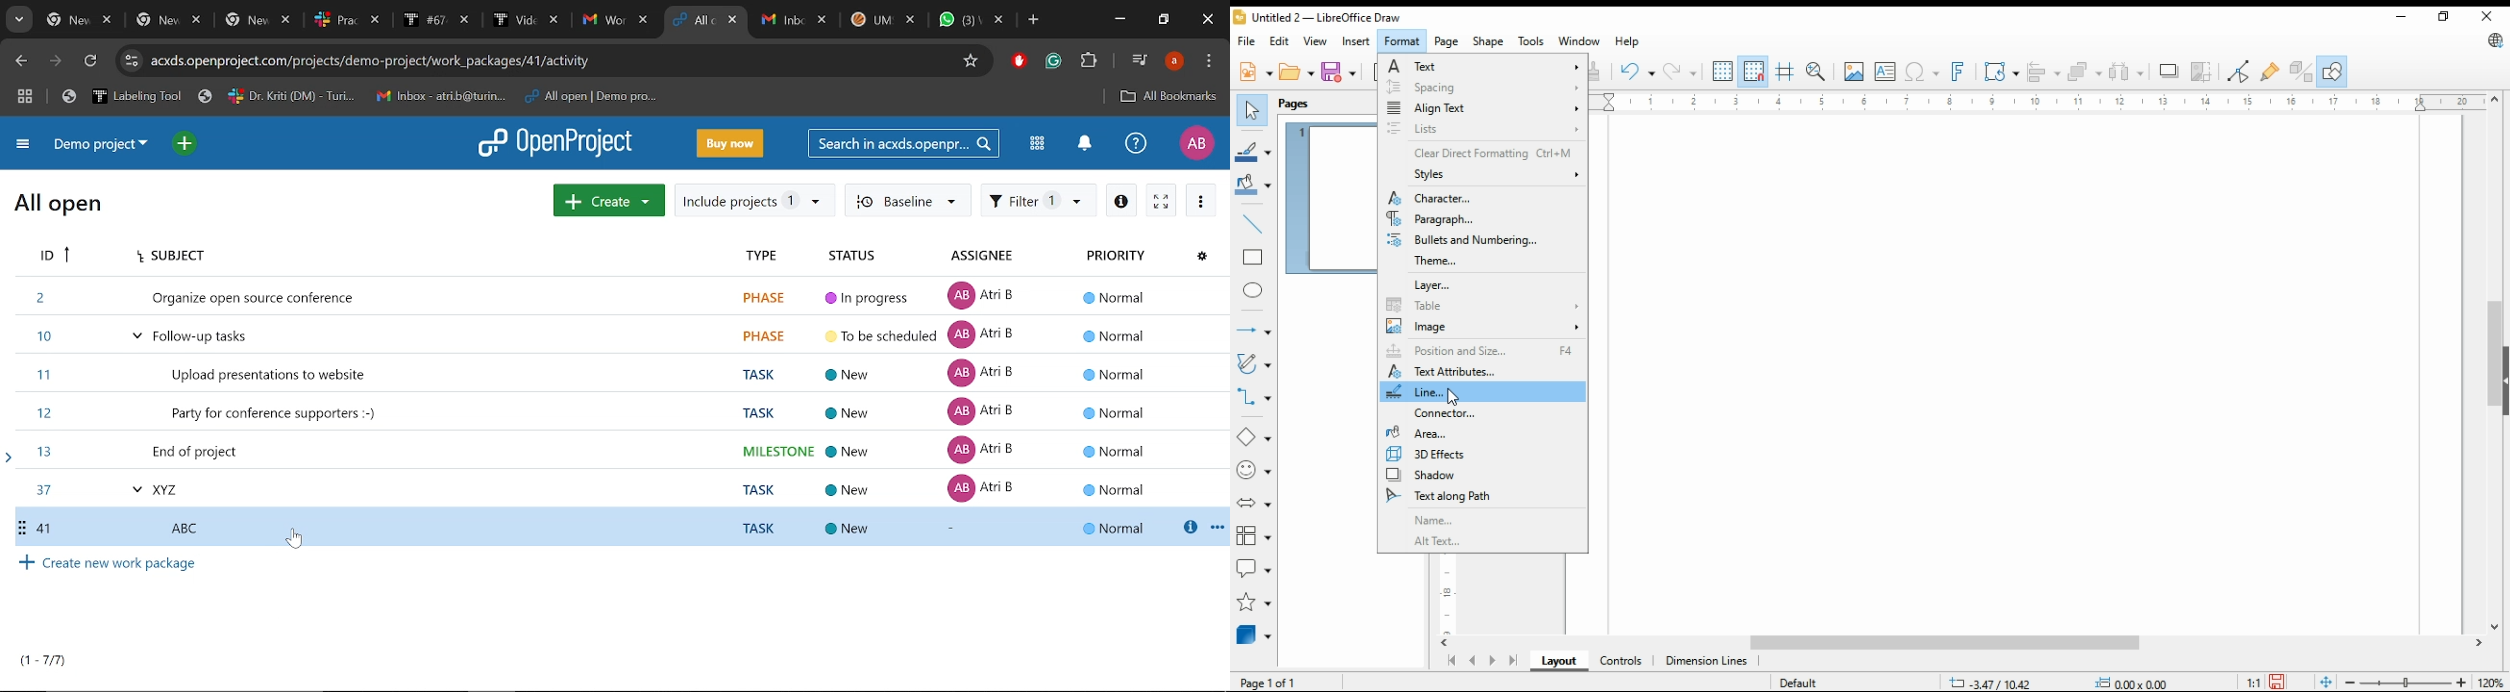  Describe the element at coordinates (1707, 662) in the screenshot. I see `dimension lines` at that location.